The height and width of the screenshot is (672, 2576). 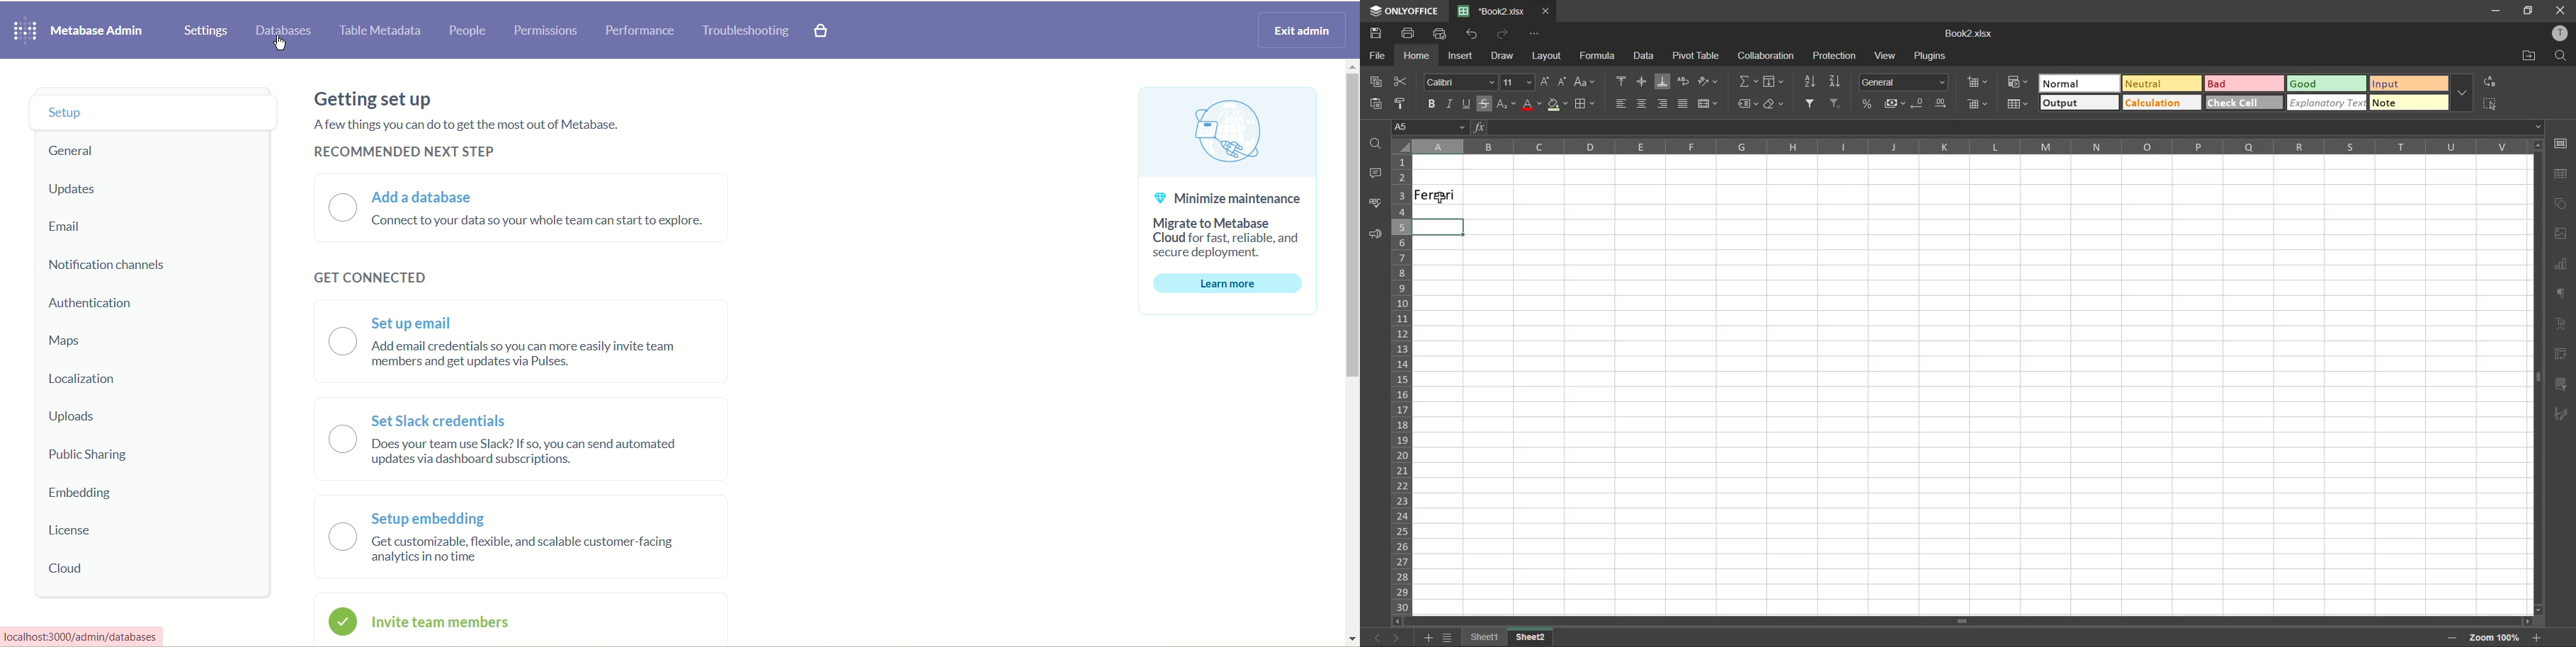 I want to click on images, so click(x=2564, y=236).